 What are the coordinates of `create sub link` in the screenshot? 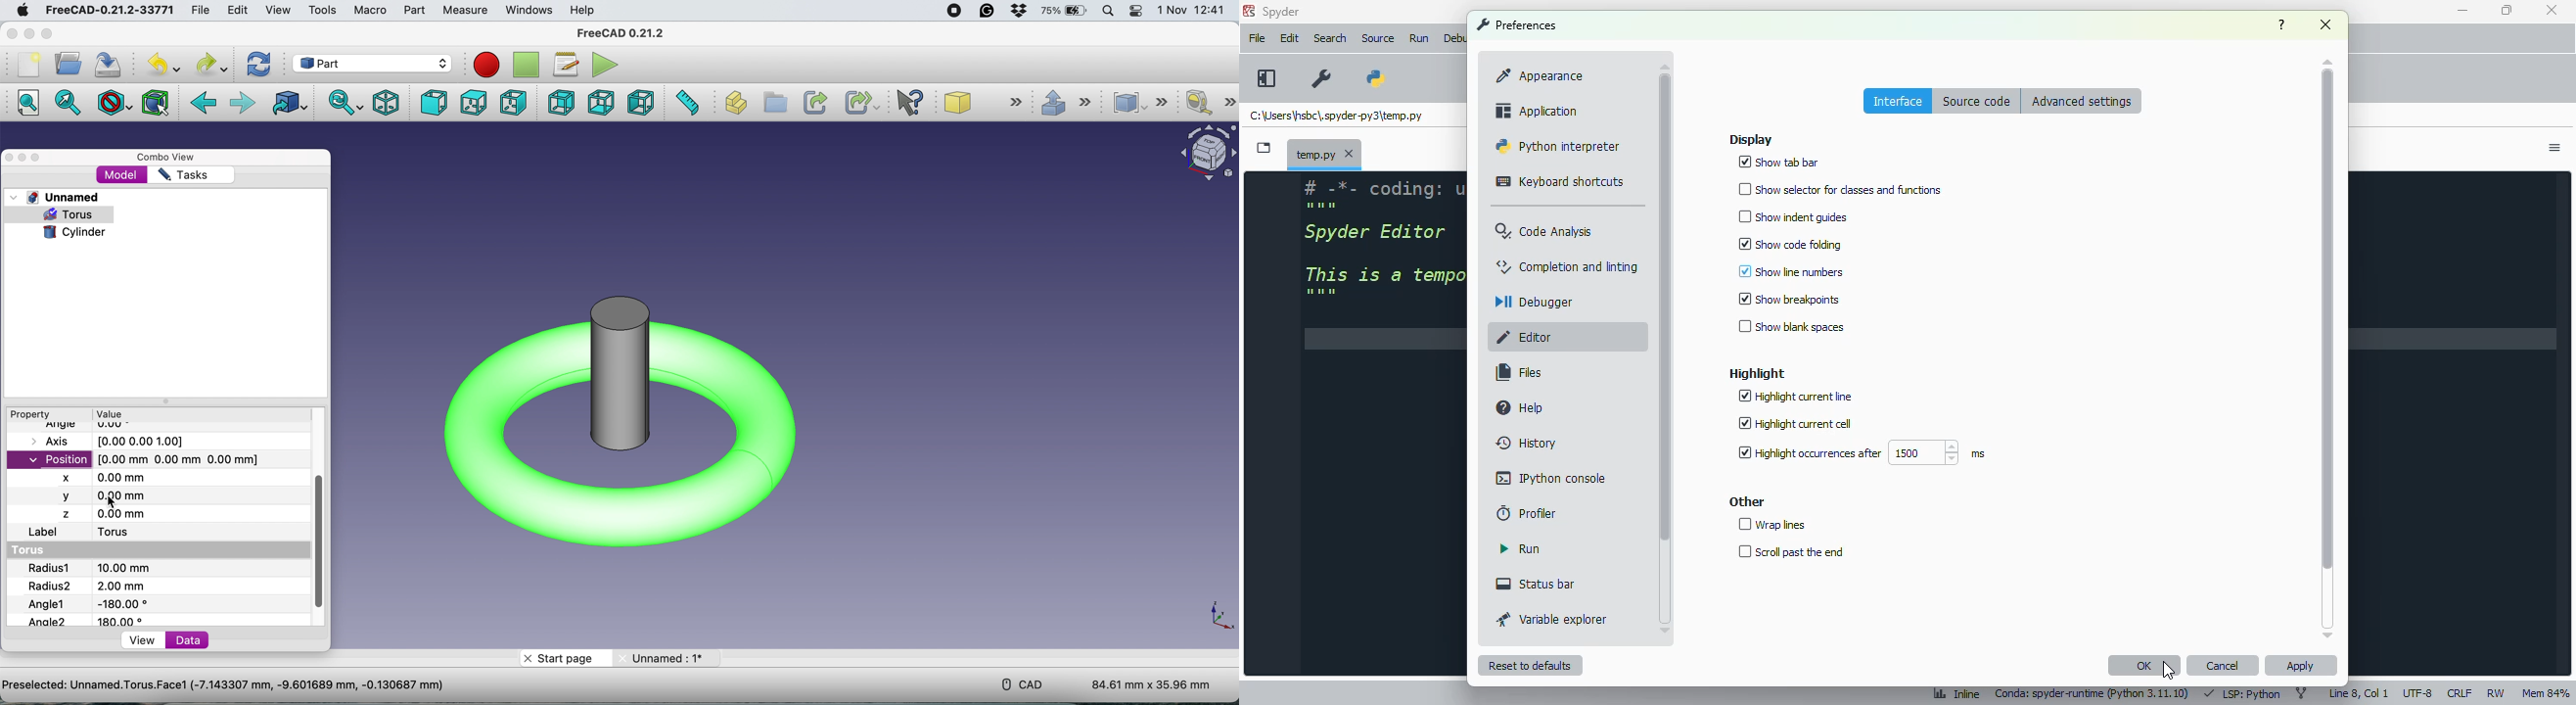 It's located at (859, 103).